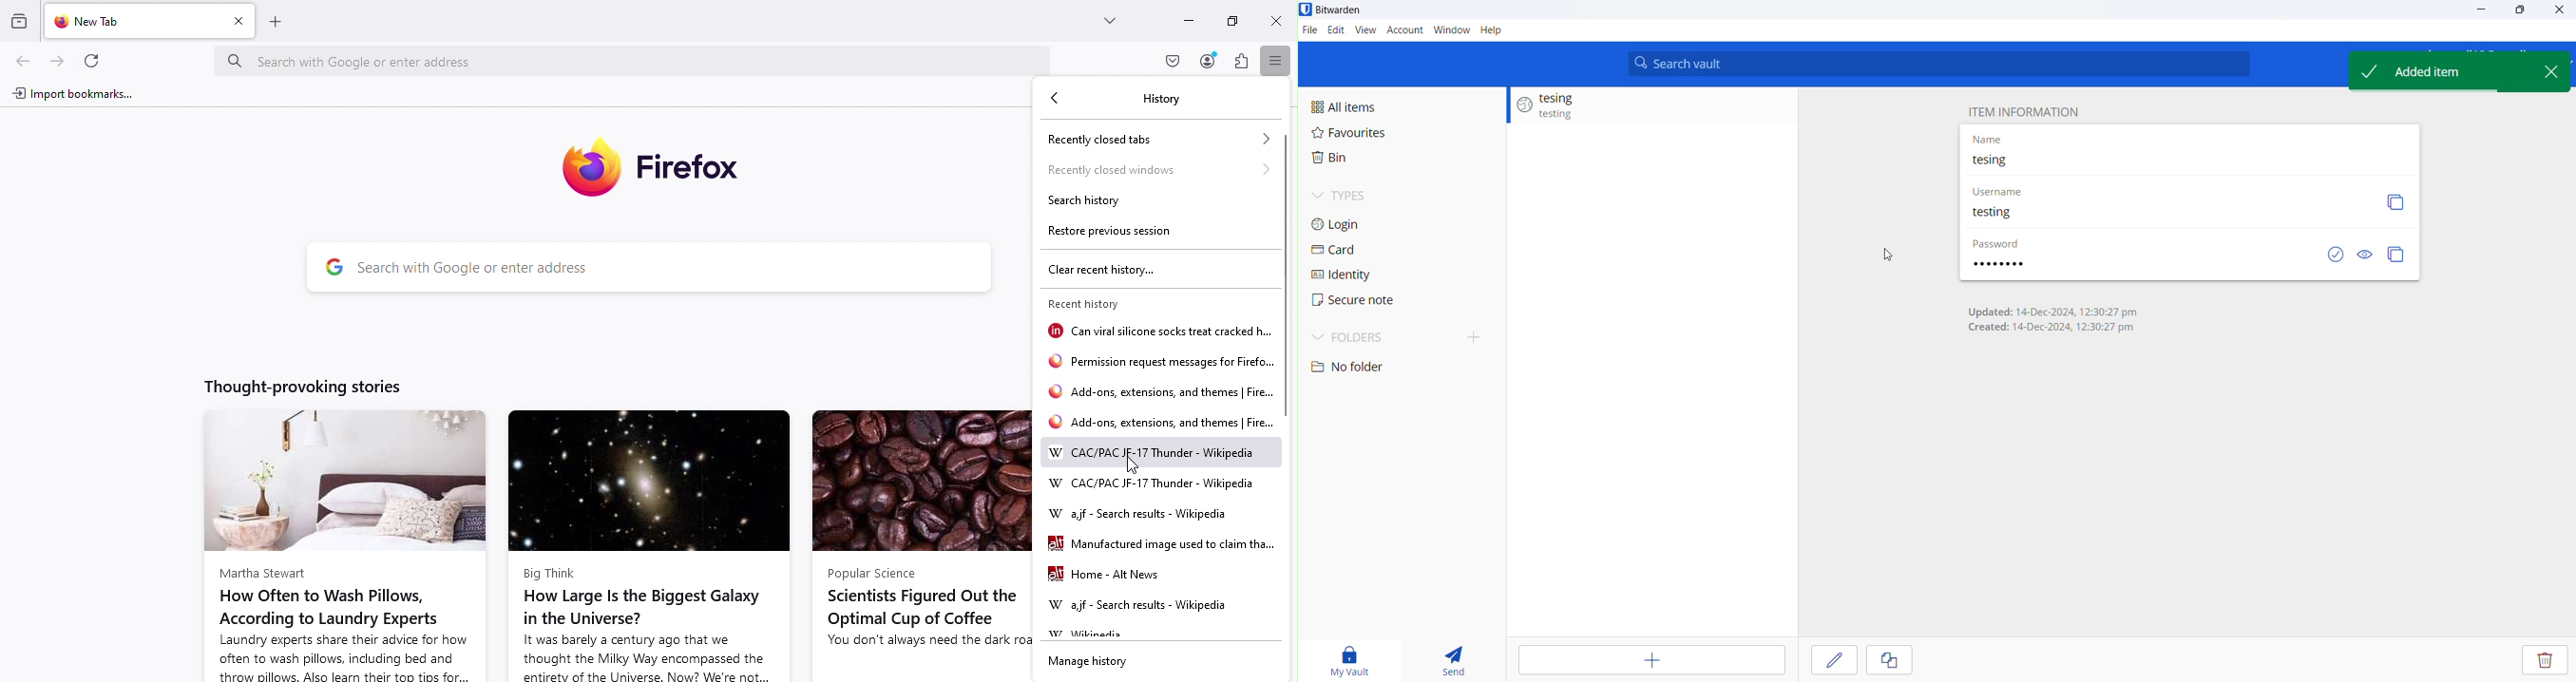 This screenshot has height=700, width=2576. Describe the element at coordinates (1163, 364) in the screenshot. I see `webpage link` at that location.